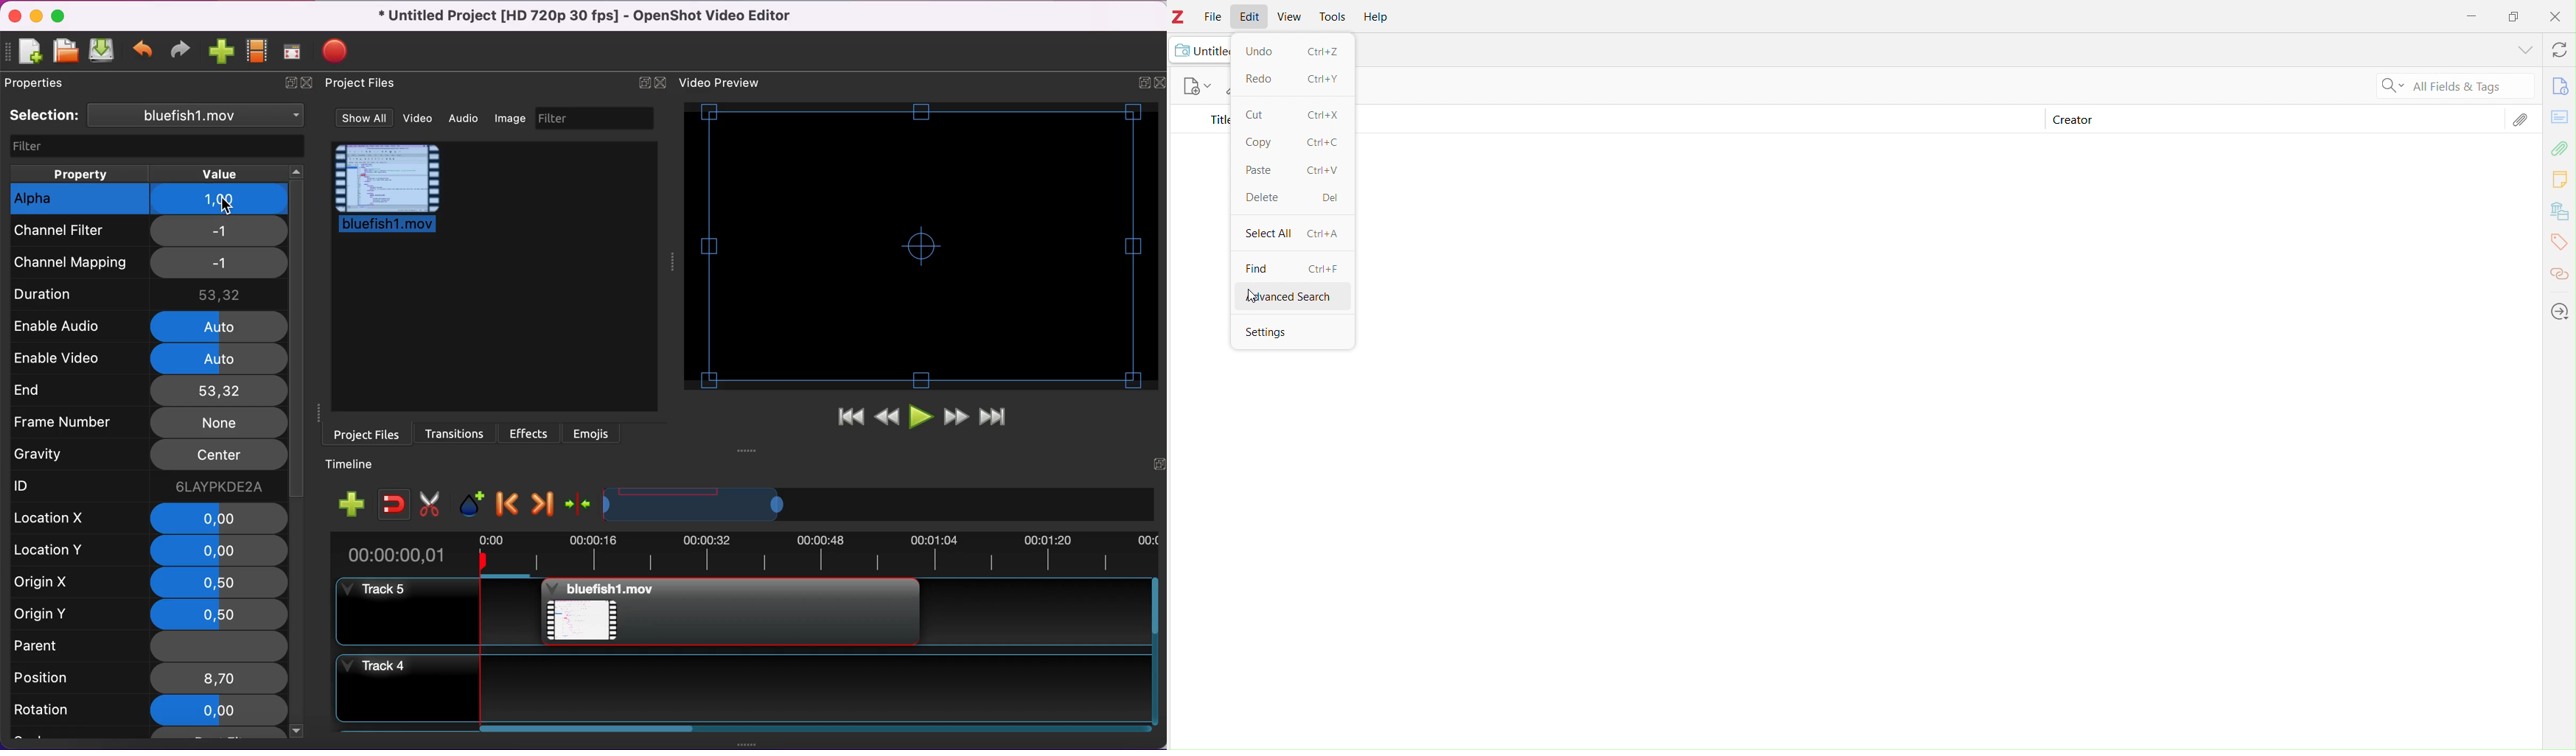 This screenshot has height=756, width=2576. I want to click on filter, so click(598, 119).